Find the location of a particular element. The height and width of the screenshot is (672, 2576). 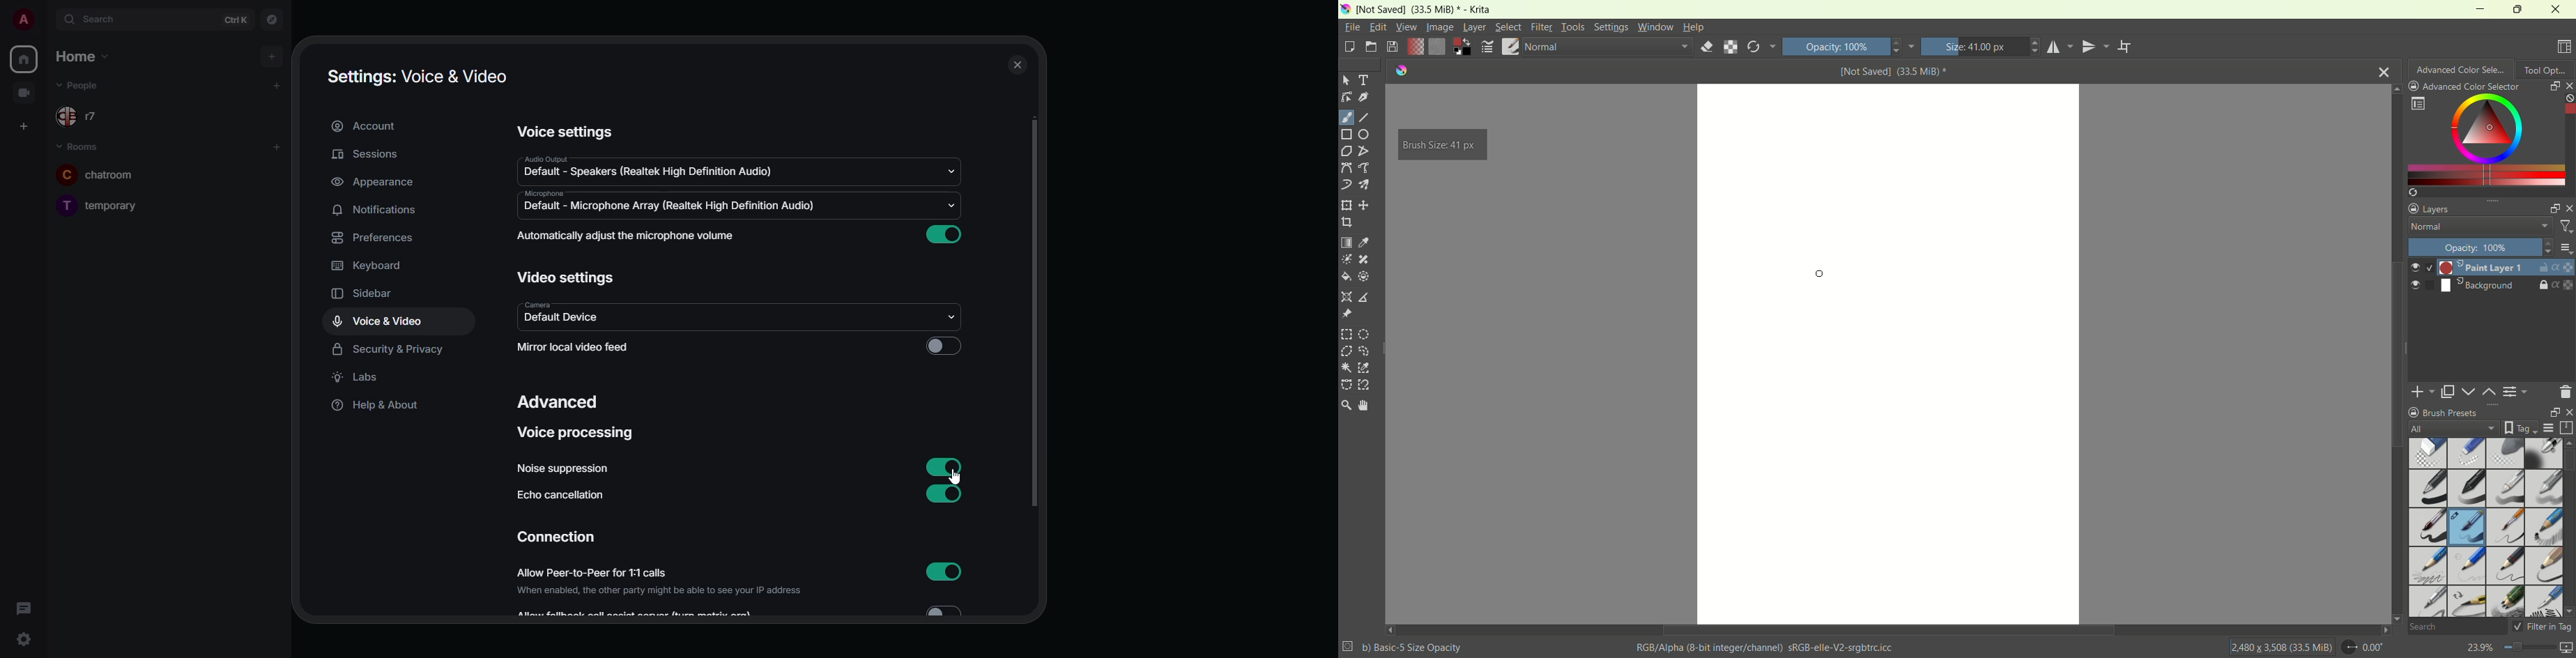

brush presets is located at coordinates (2444, 412).